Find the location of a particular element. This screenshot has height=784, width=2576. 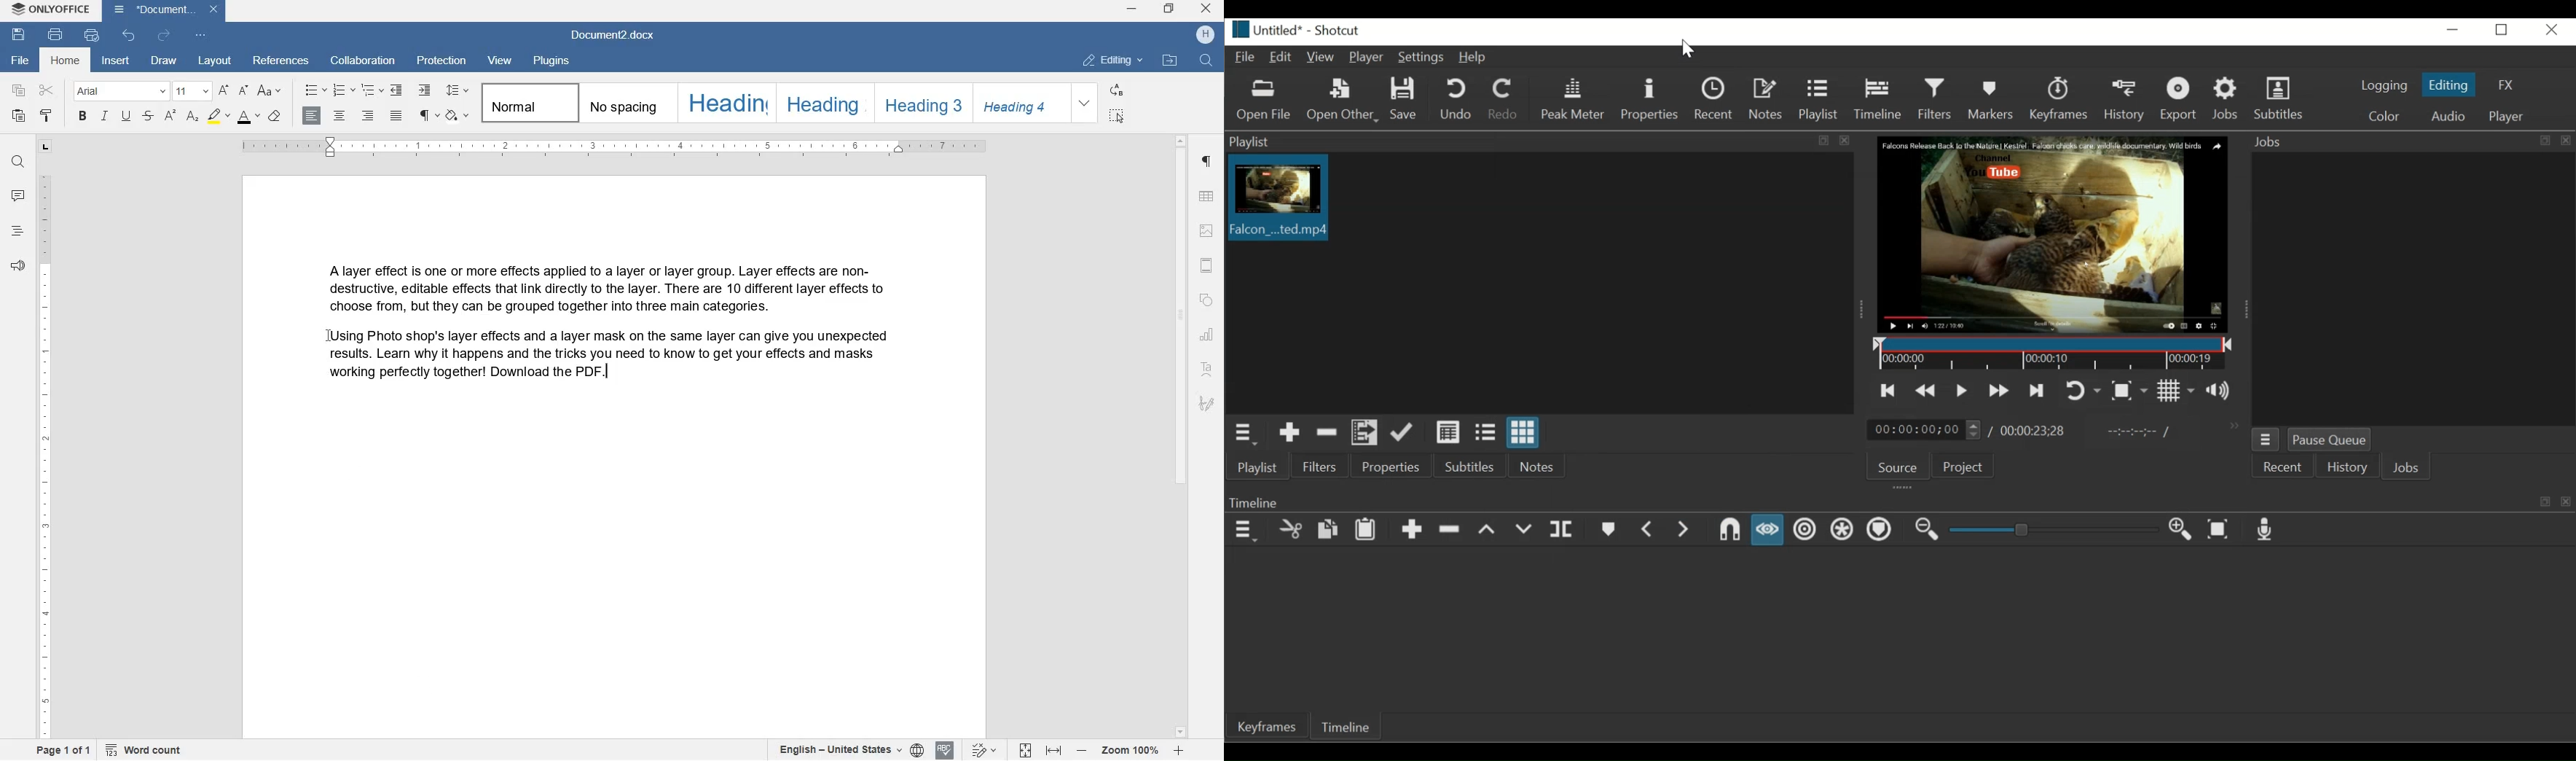

Split at Playhead is located at coordinates (1559, 531).